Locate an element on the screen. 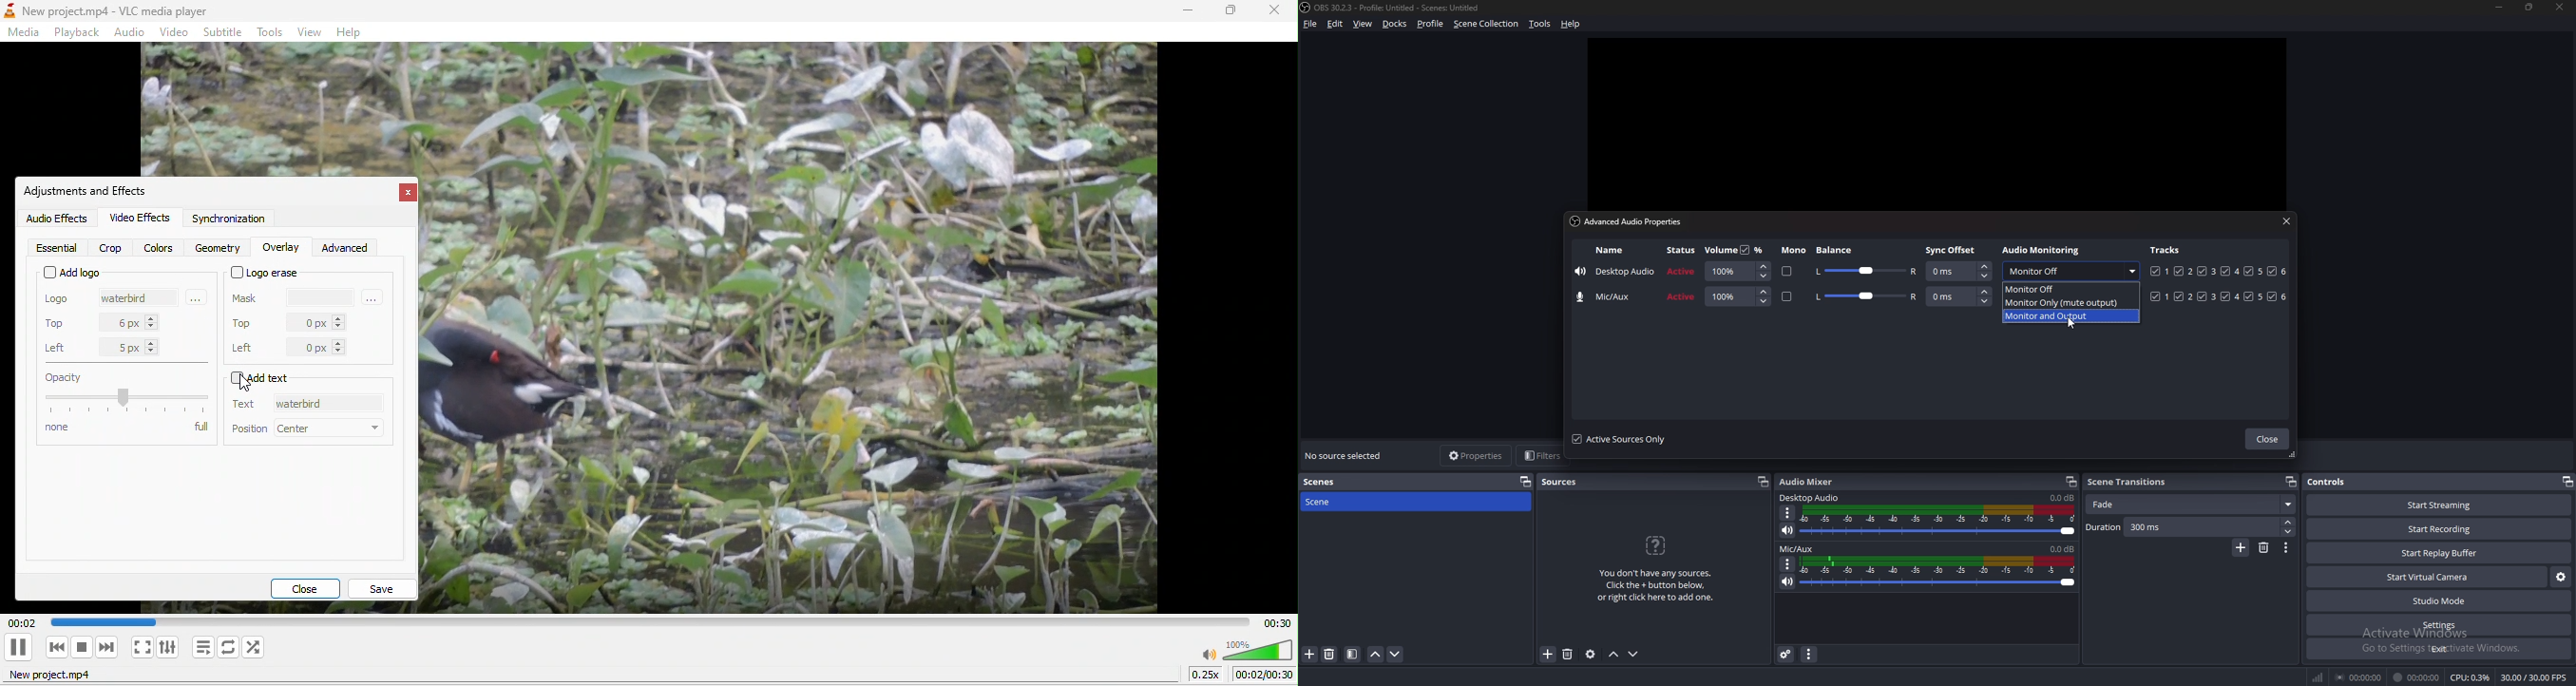 The image size is (2576, 700). 0 px is located at coordinates (322, 324).